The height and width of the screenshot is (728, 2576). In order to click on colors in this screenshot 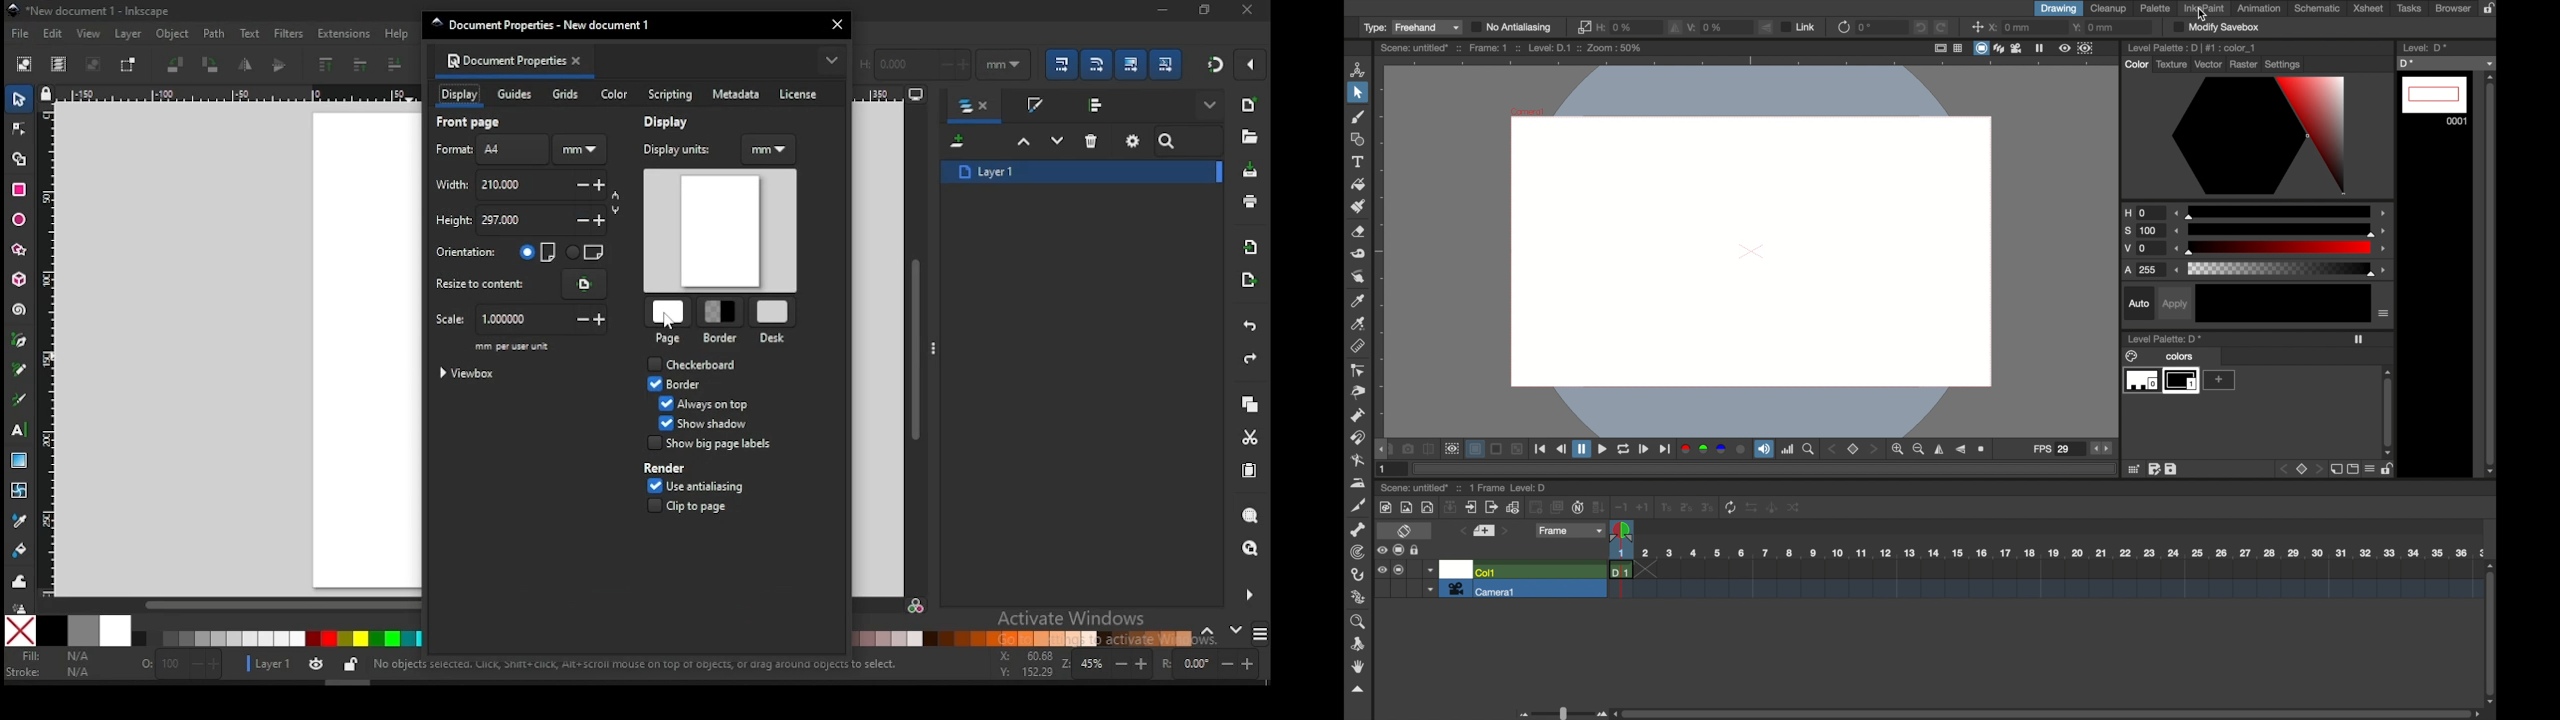, I will do `click(2161, 356)`.